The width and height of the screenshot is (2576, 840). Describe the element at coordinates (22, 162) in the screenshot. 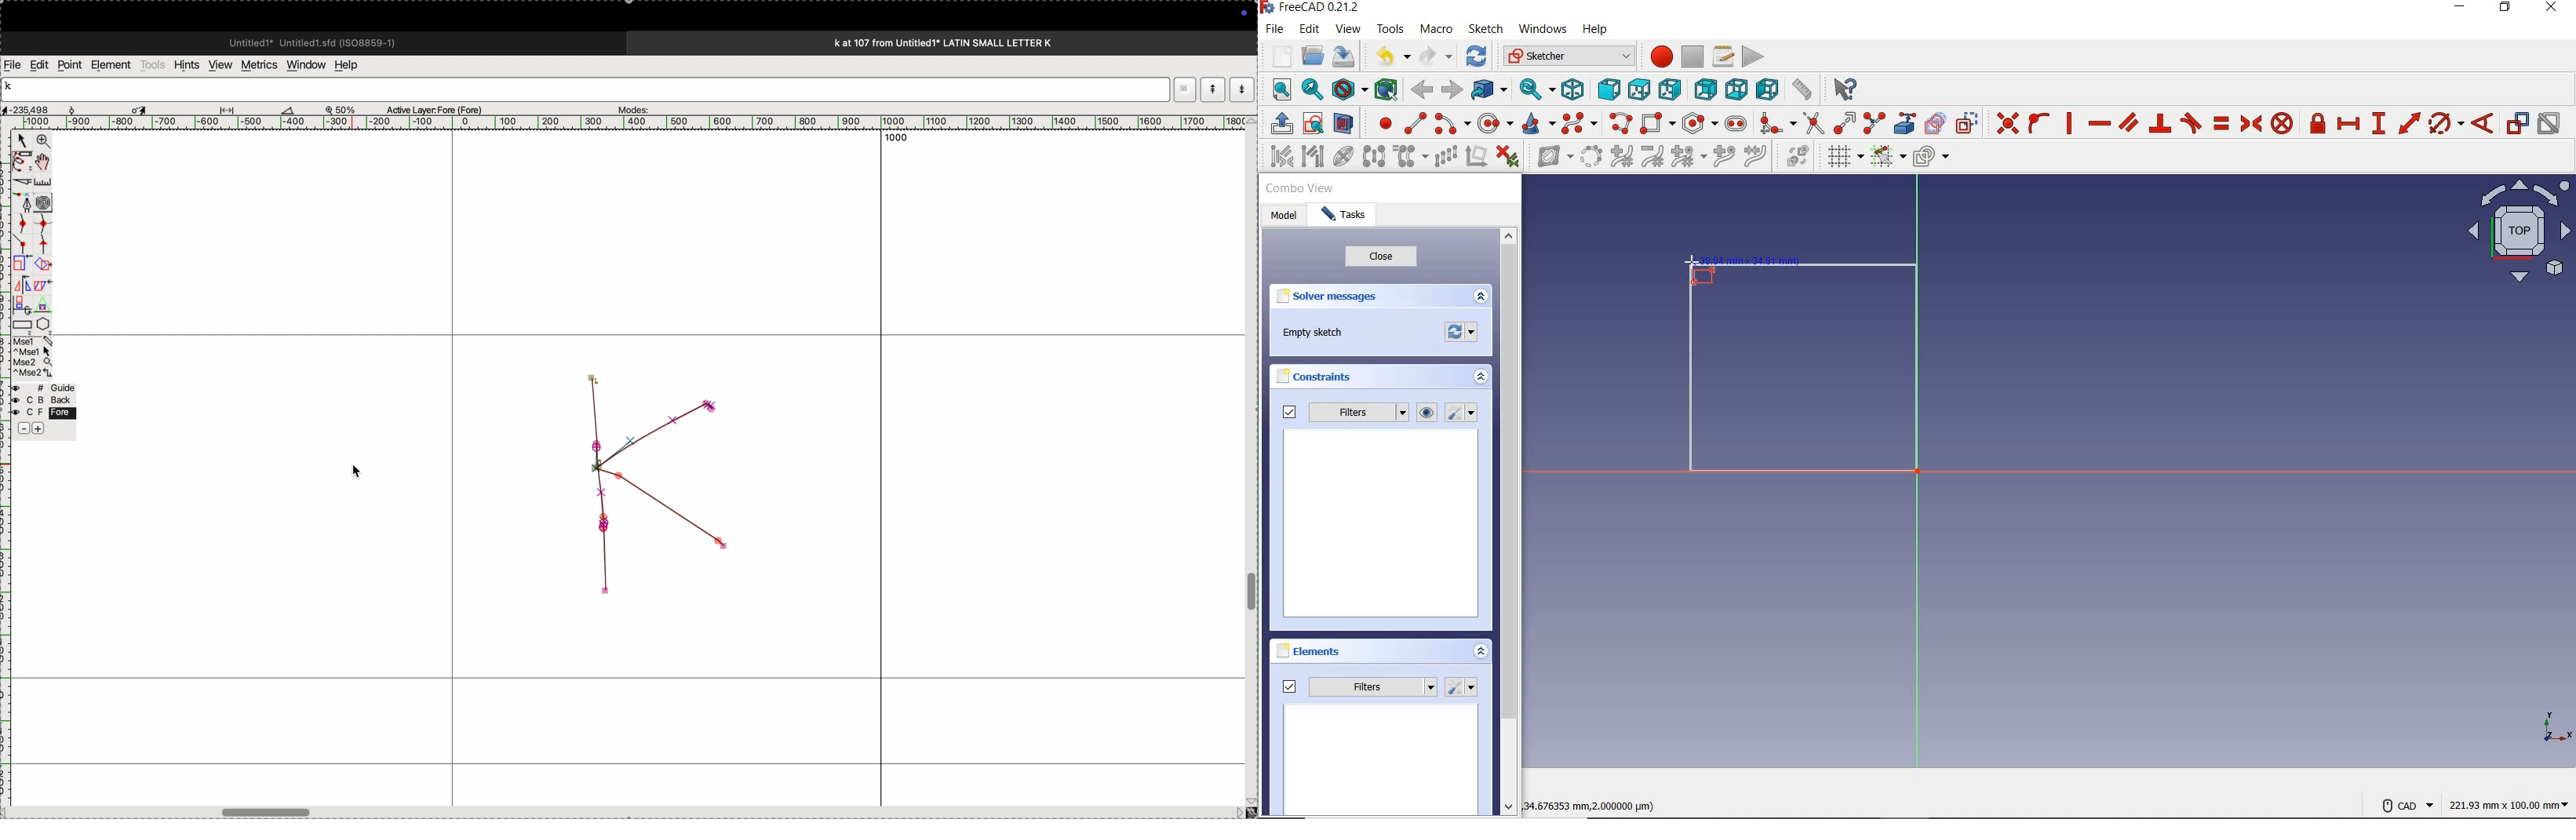

I see `pen` at that location.